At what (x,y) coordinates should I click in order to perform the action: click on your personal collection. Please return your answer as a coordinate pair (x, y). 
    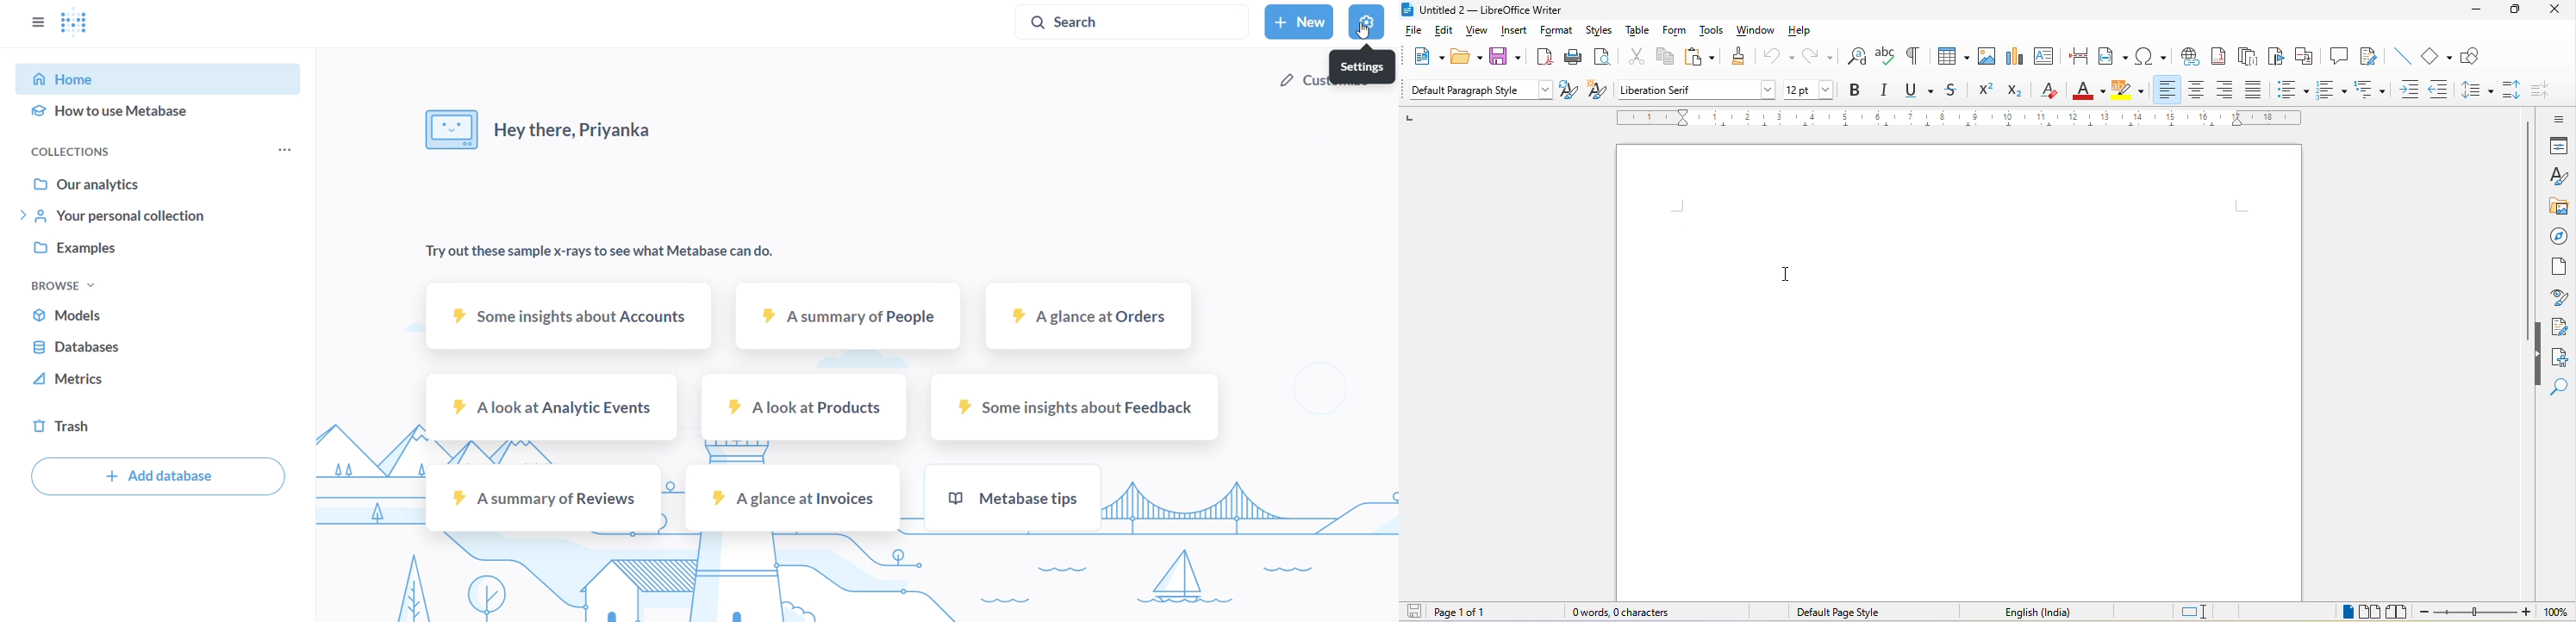
    Looking at the image, I should click on (160, 217).